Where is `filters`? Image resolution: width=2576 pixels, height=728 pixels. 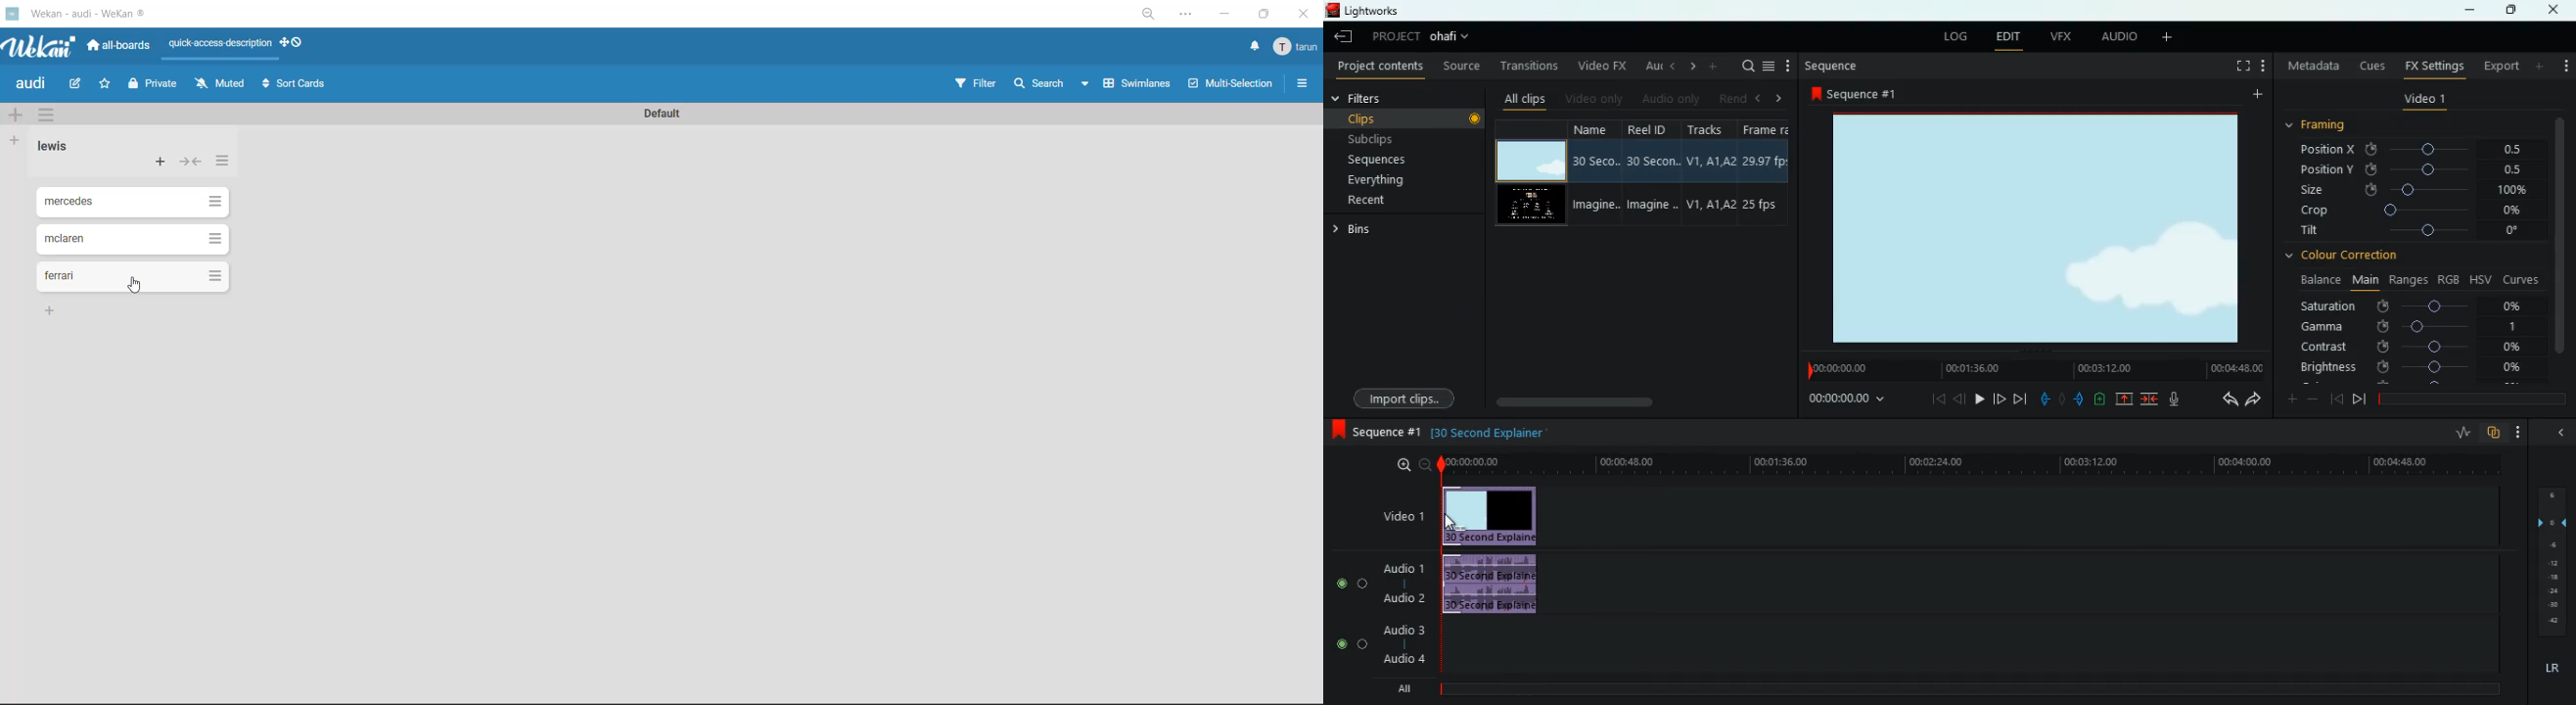
filters is located at coordinates (1364, 98).